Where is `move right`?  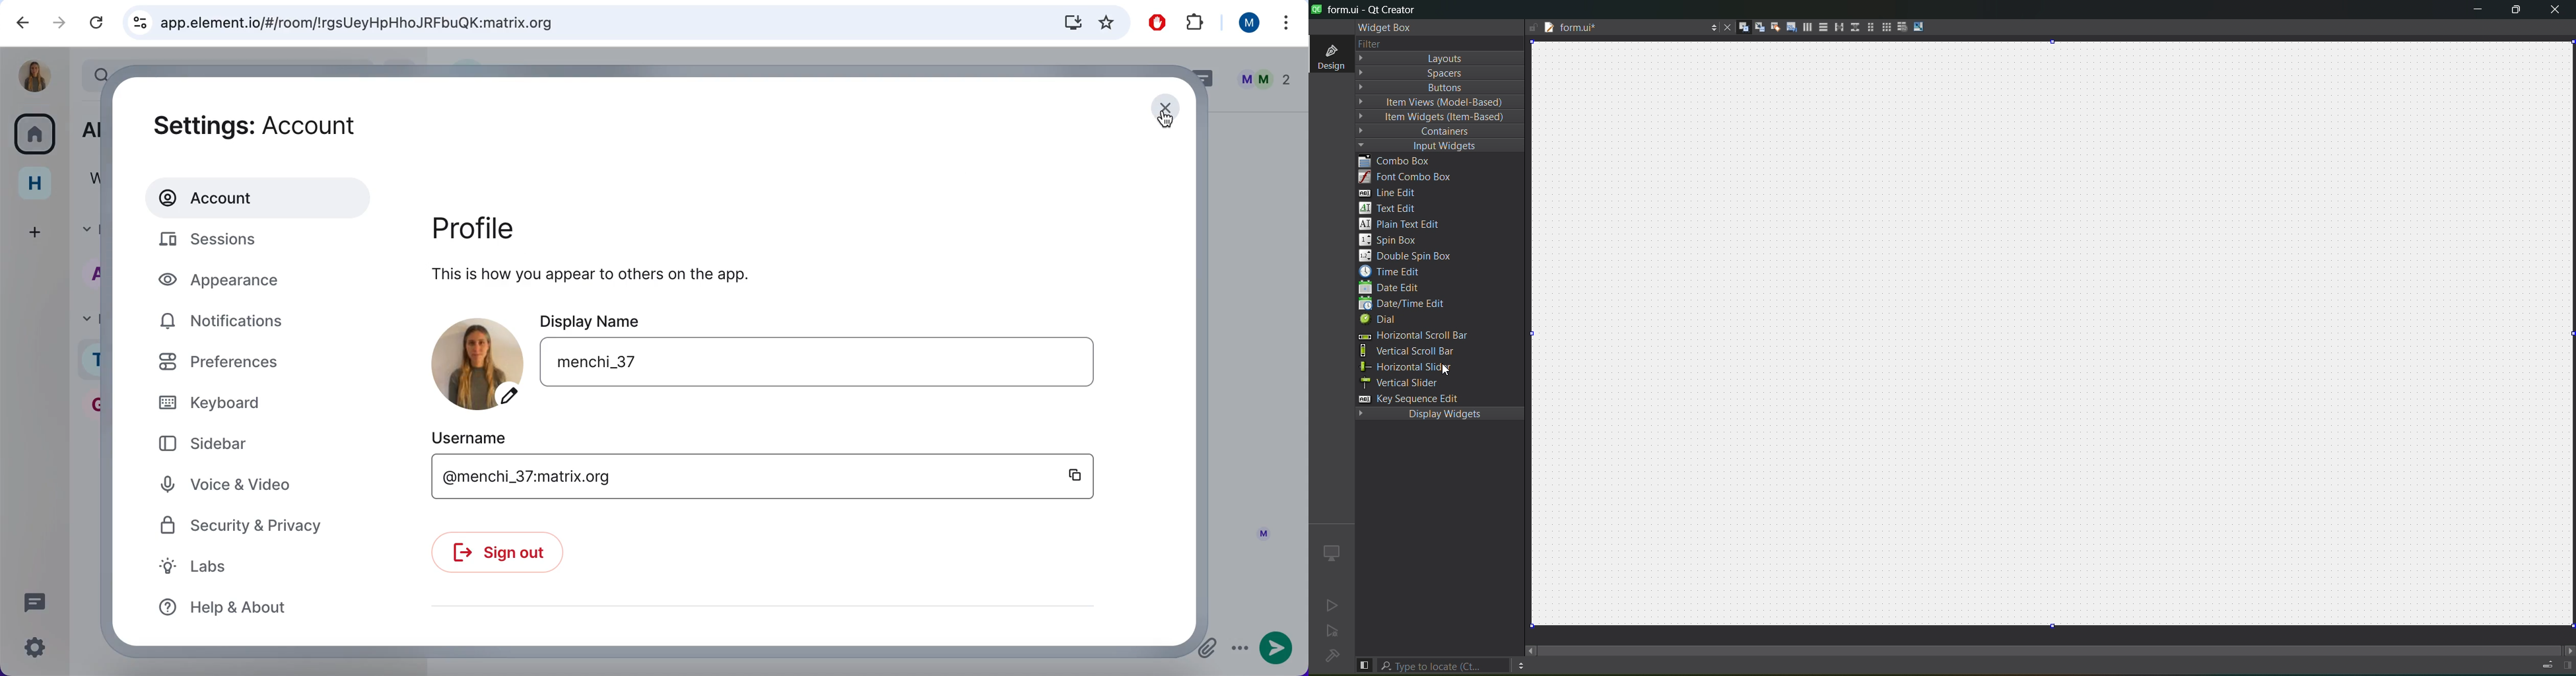 move right is located at coordinates (2567, 648).